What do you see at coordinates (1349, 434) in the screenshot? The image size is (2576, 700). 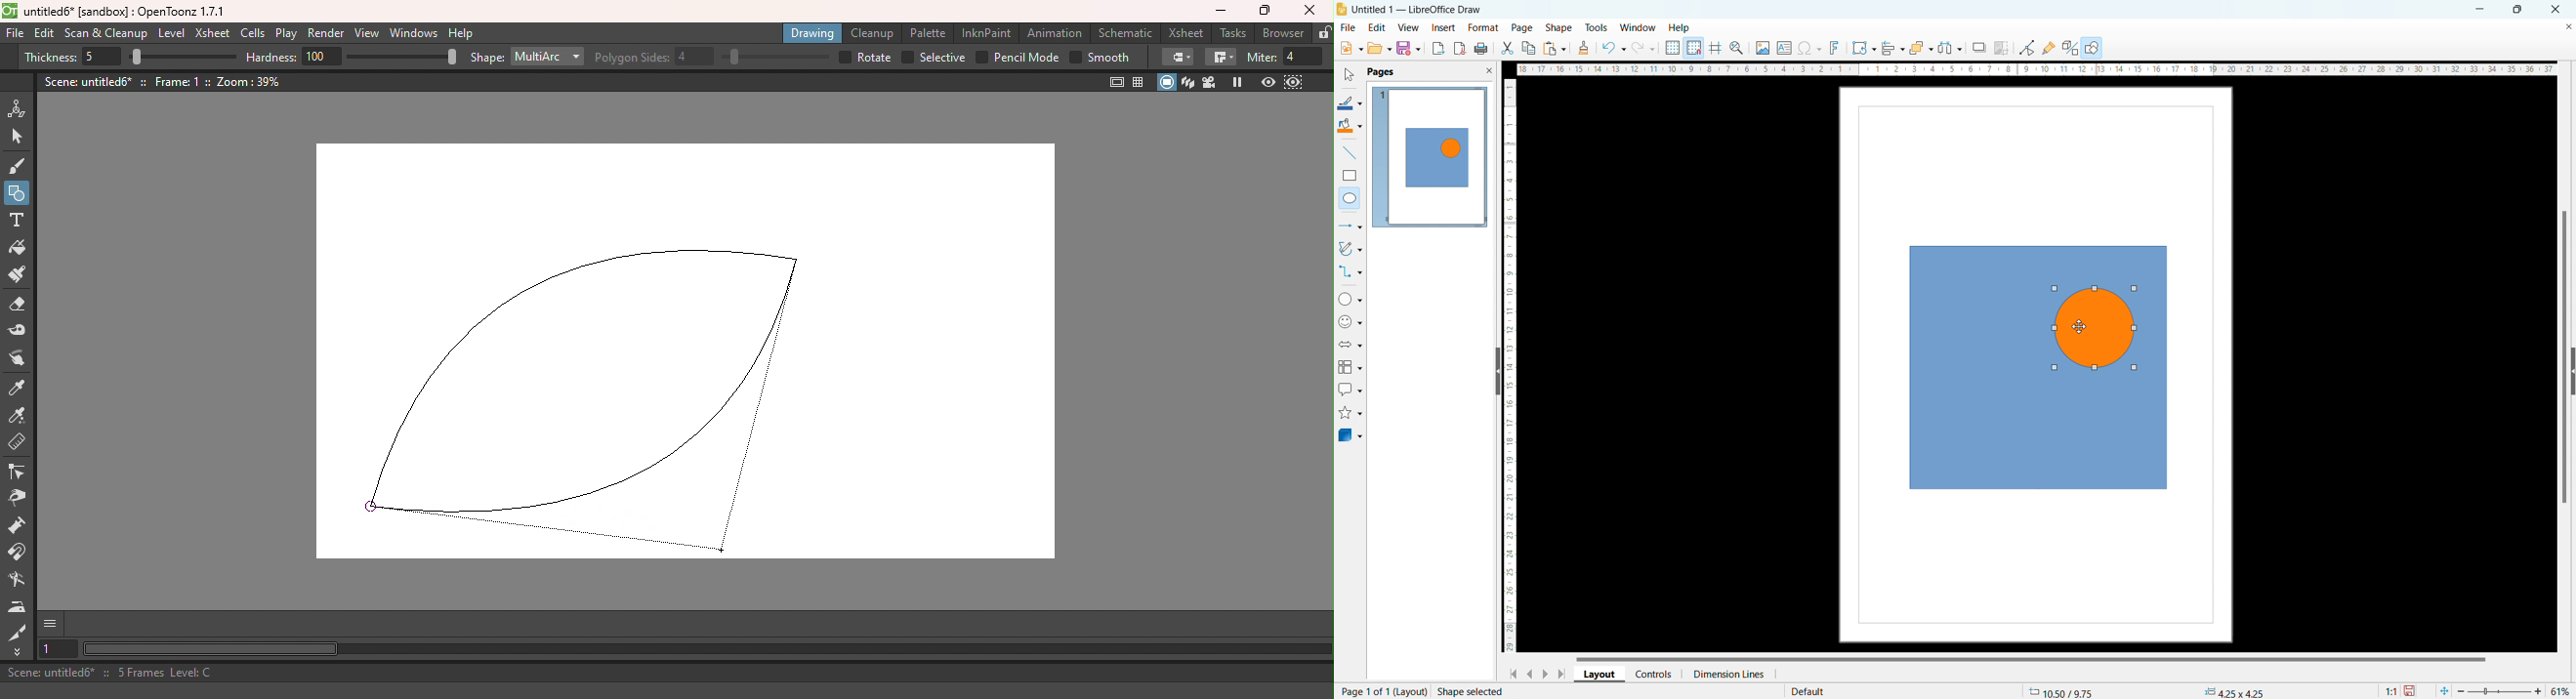 I see `3D objects` at bounding box center [1349, 434].